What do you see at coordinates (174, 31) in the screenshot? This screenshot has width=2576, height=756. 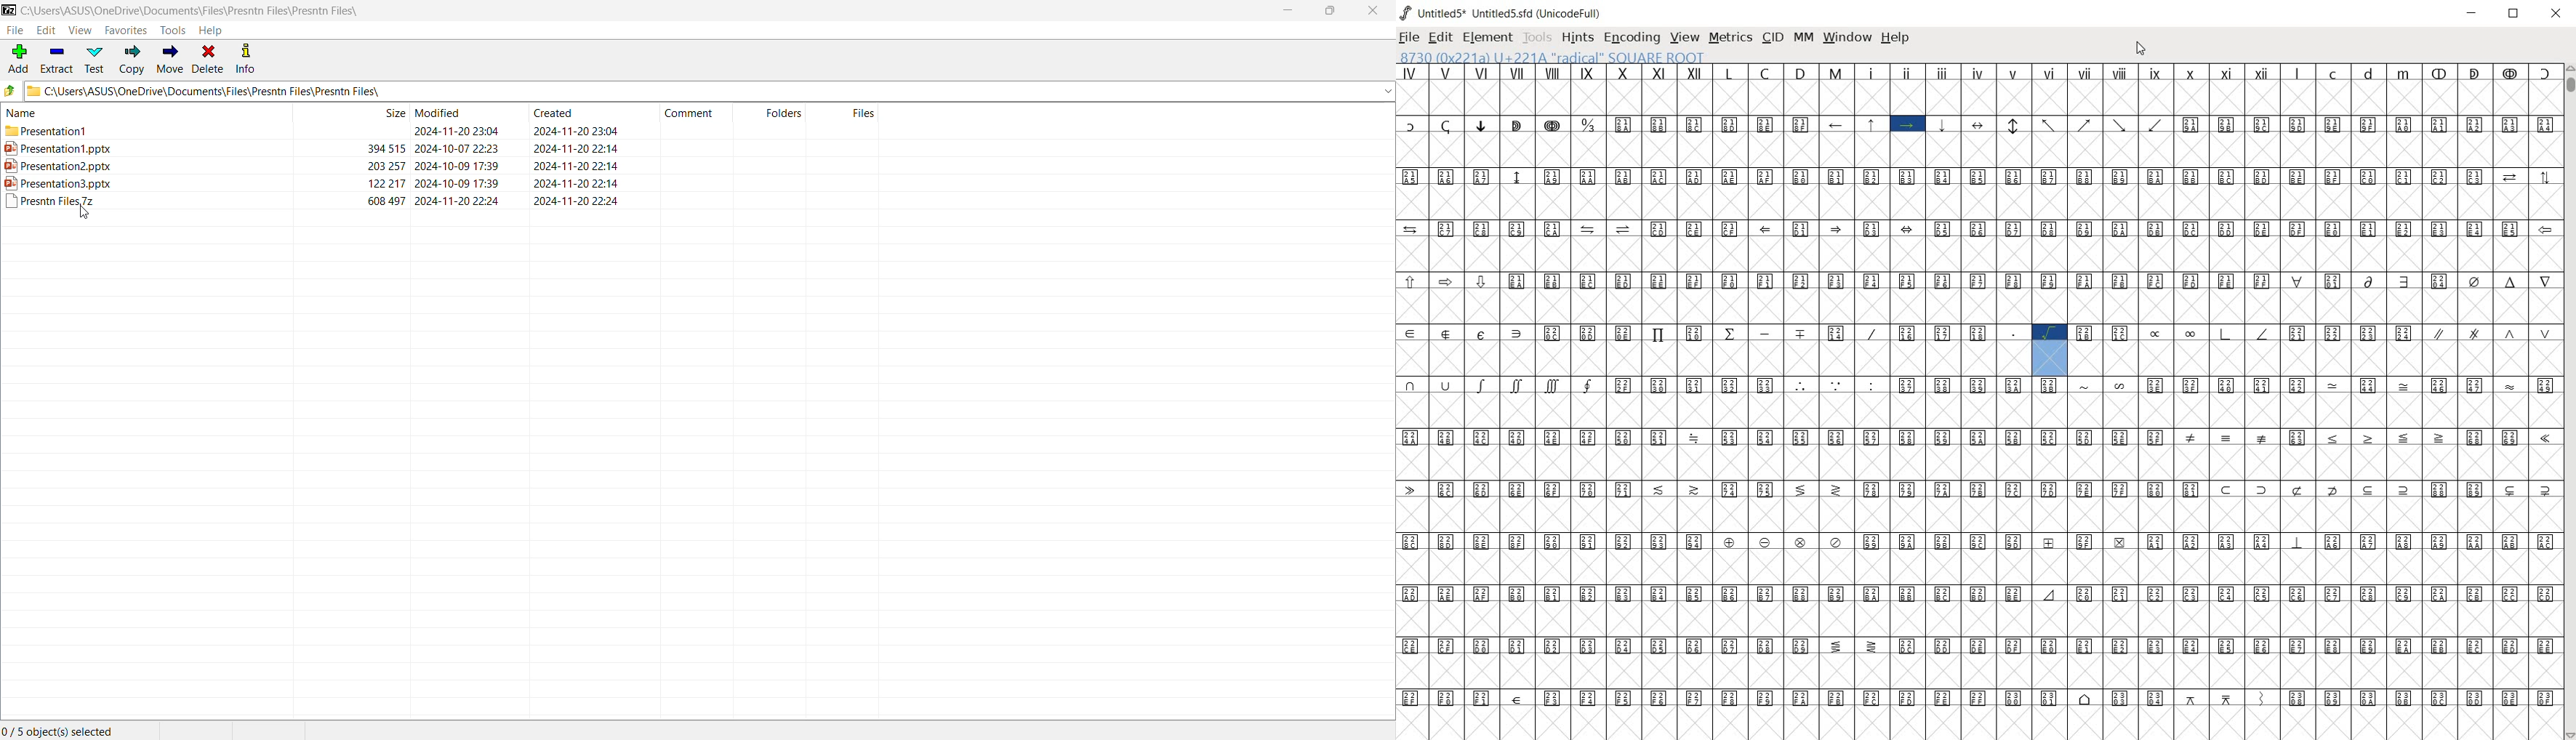 I see `Tools` at bounding box center [174, 31].